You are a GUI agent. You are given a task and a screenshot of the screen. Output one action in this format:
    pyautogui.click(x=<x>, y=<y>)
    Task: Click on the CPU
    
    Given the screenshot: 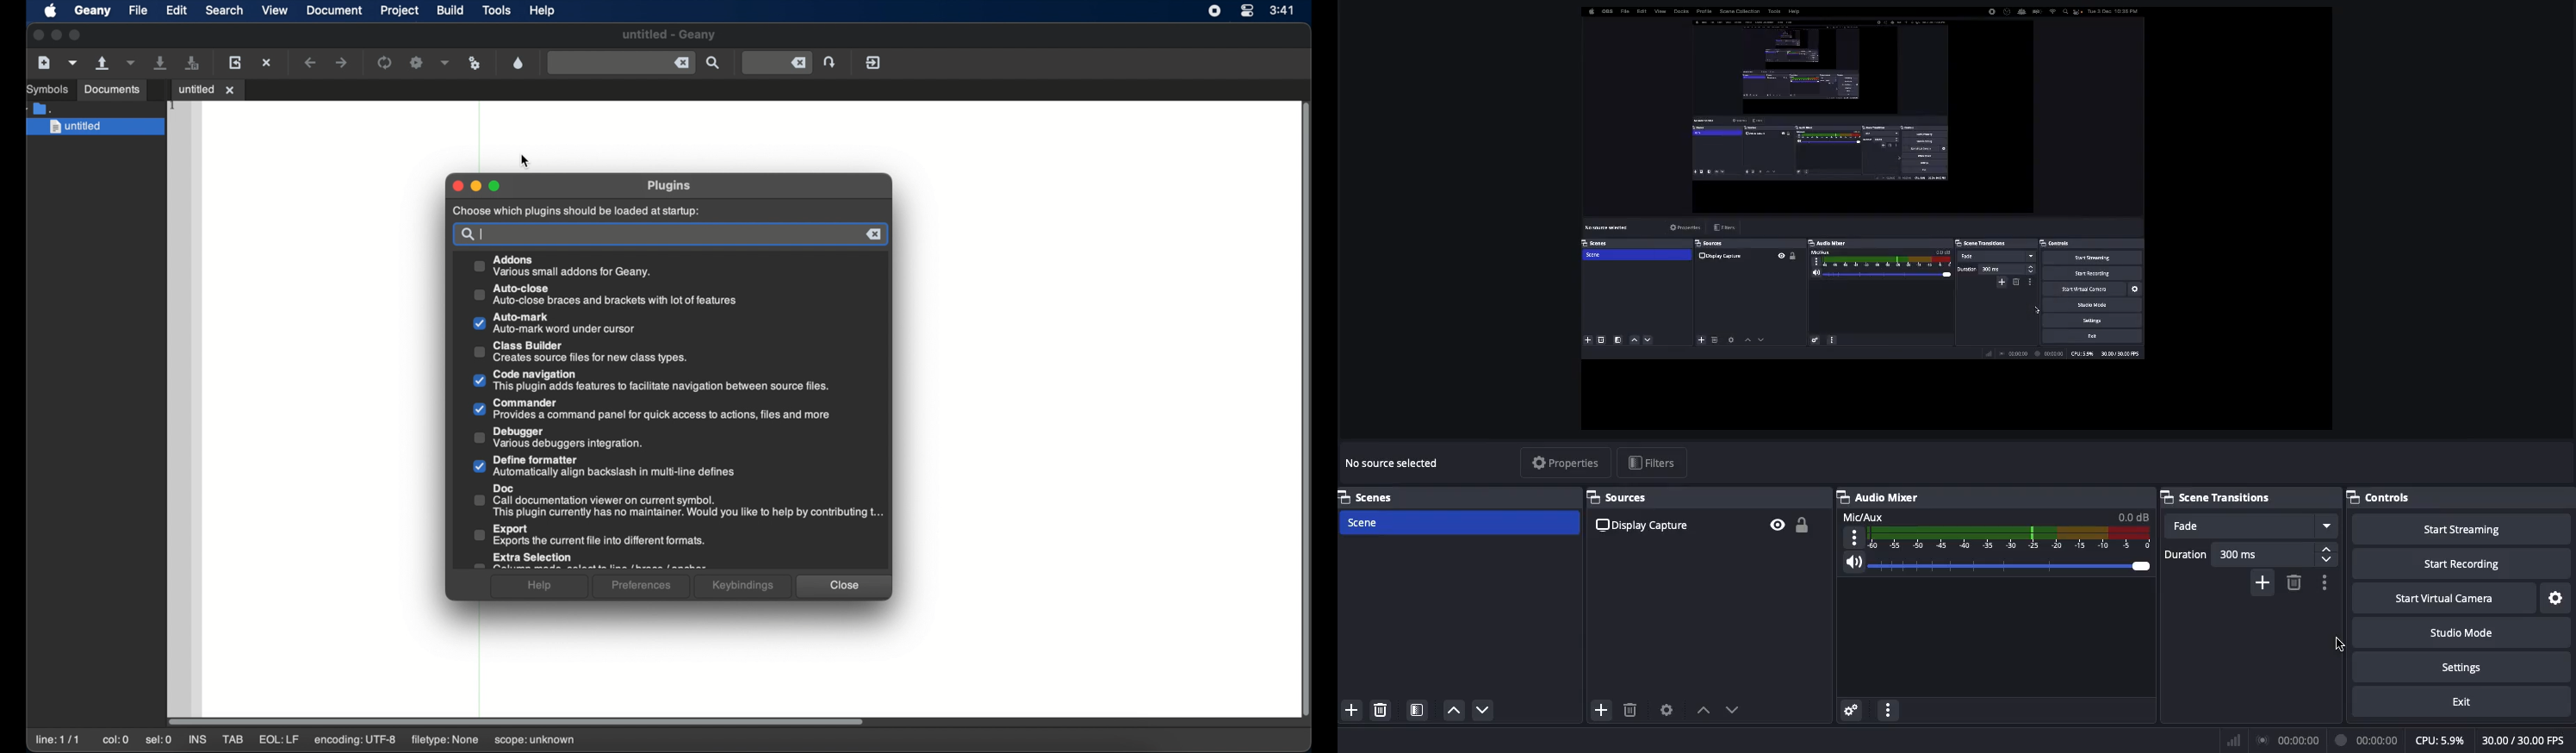 What is the action you would take?
    pyautogui.click(x=2439, y=741)
    